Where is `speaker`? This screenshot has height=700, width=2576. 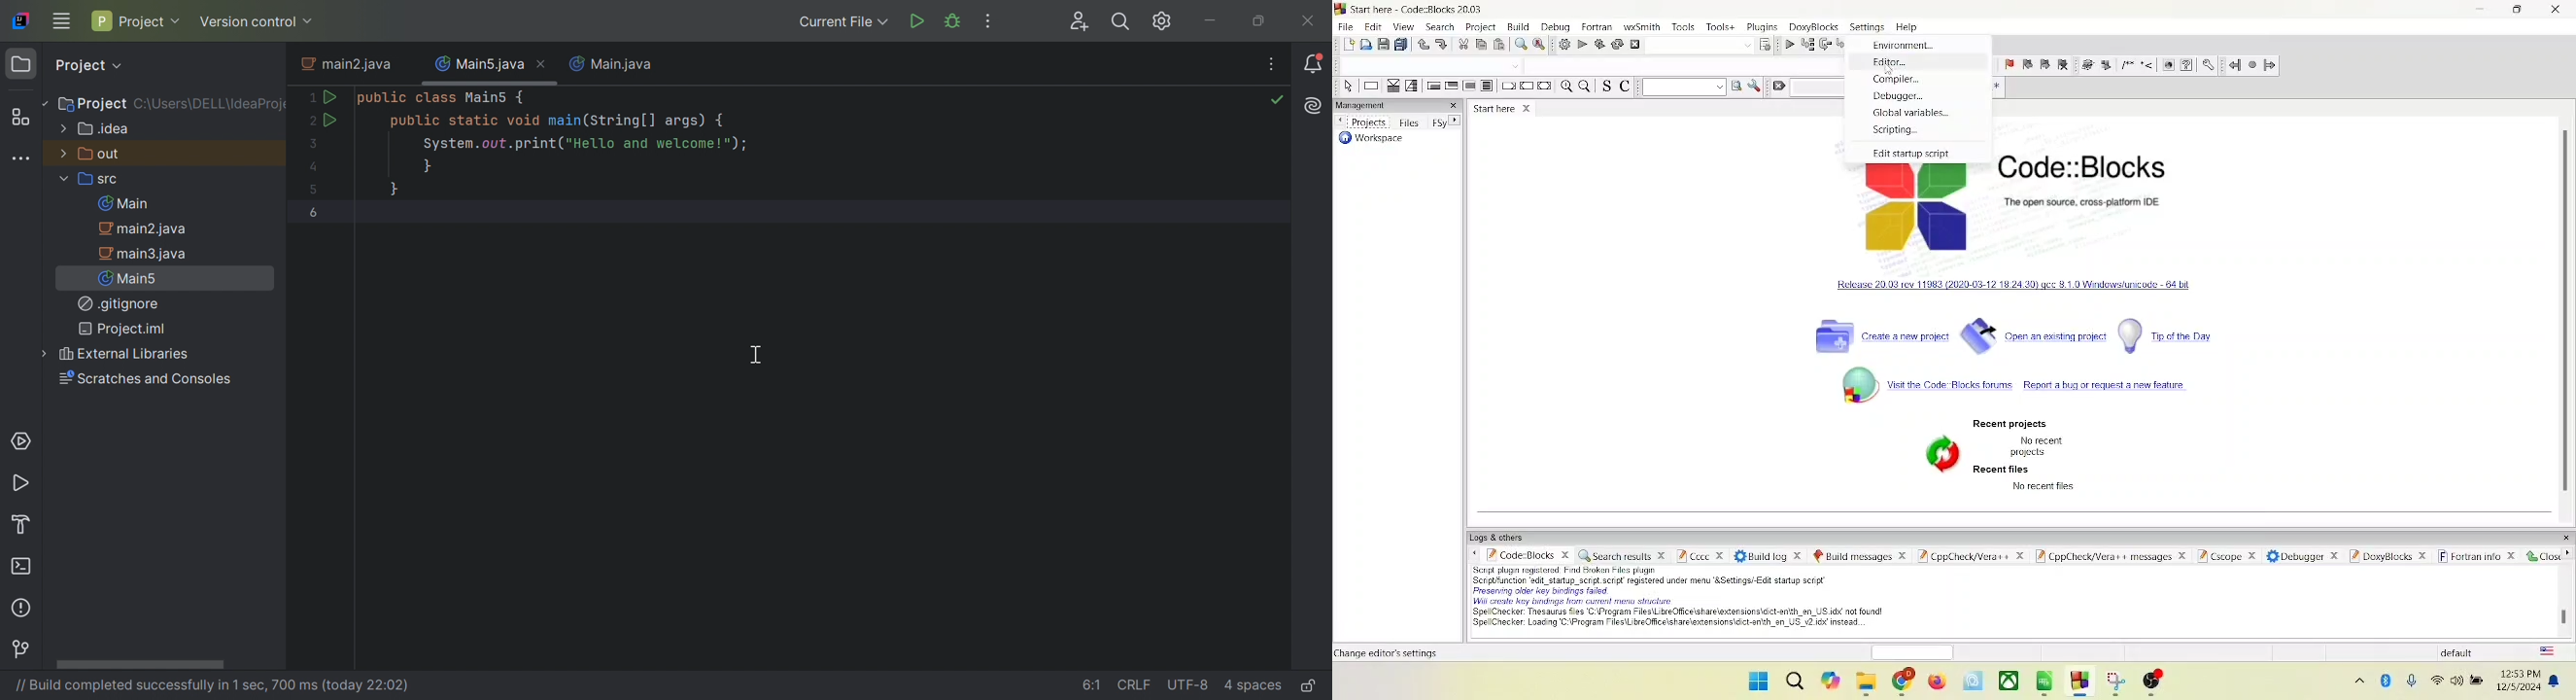
speaker is located at coordinates (2456, 682).